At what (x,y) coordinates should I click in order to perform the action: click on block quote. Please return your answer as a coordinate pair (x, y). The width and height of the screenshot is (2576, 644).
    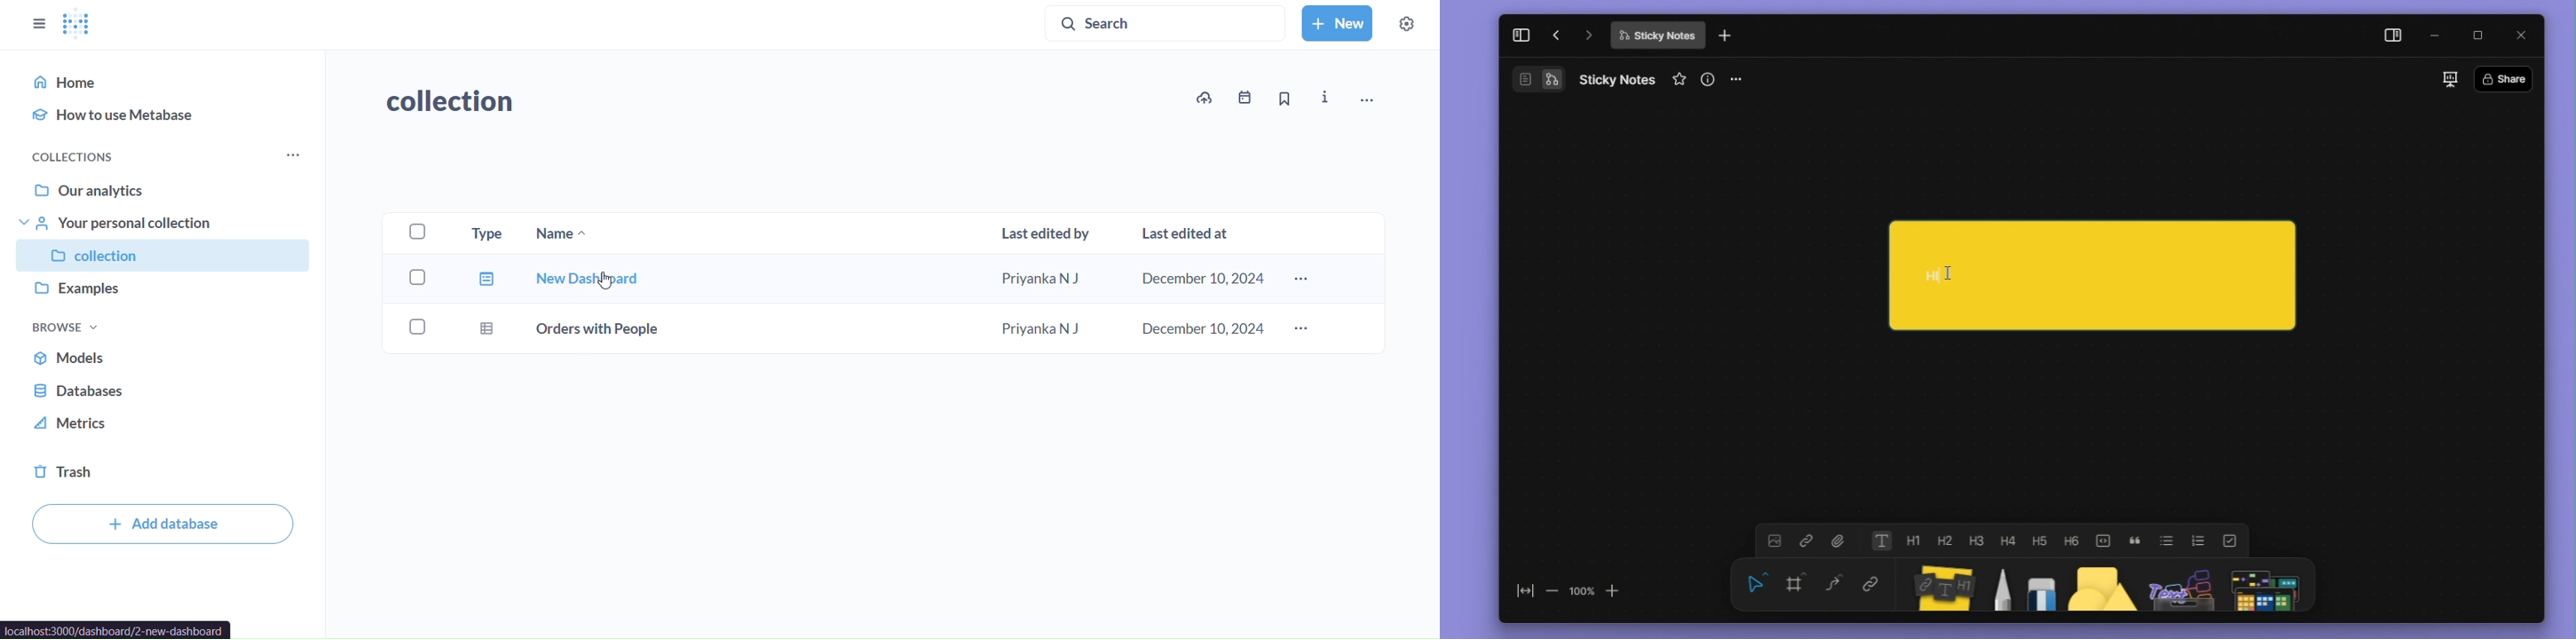
    Looking at the image, I should click on (2137, 542).